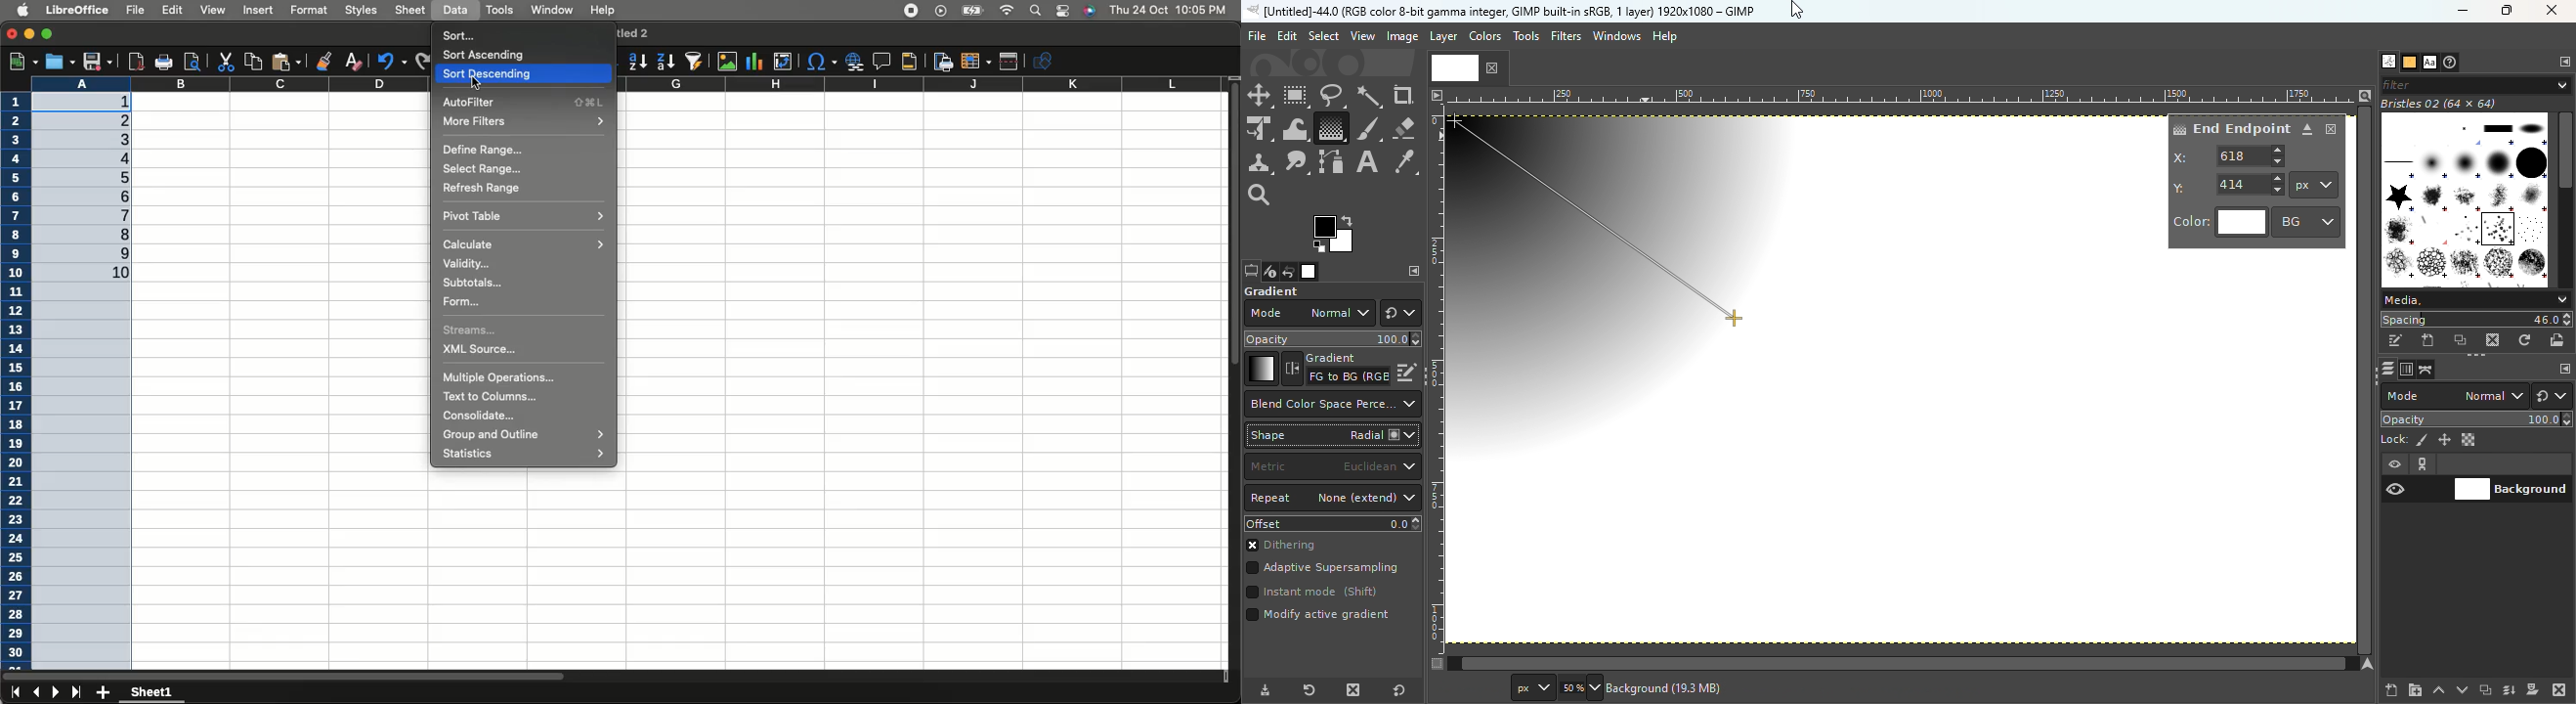  I want to click on Insert chart, so click(757, 60).